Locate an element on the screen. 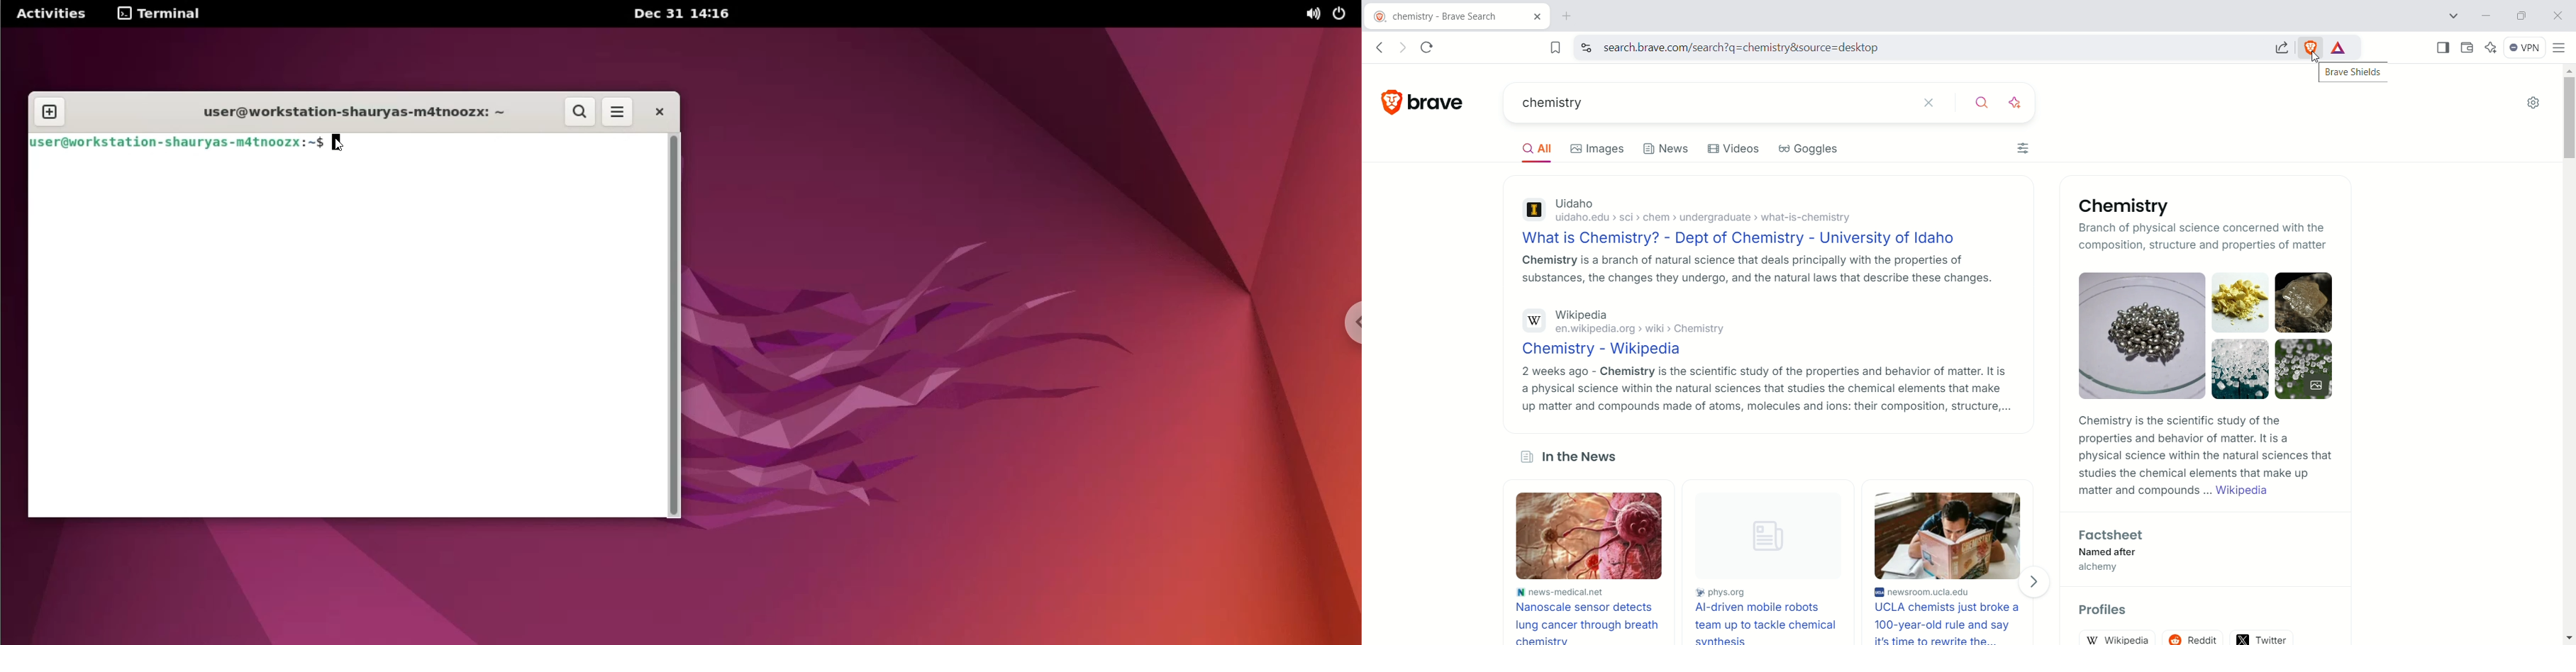 The height and width of the screenshot is (672, 2576). images is located at coordinates (1599, 148).